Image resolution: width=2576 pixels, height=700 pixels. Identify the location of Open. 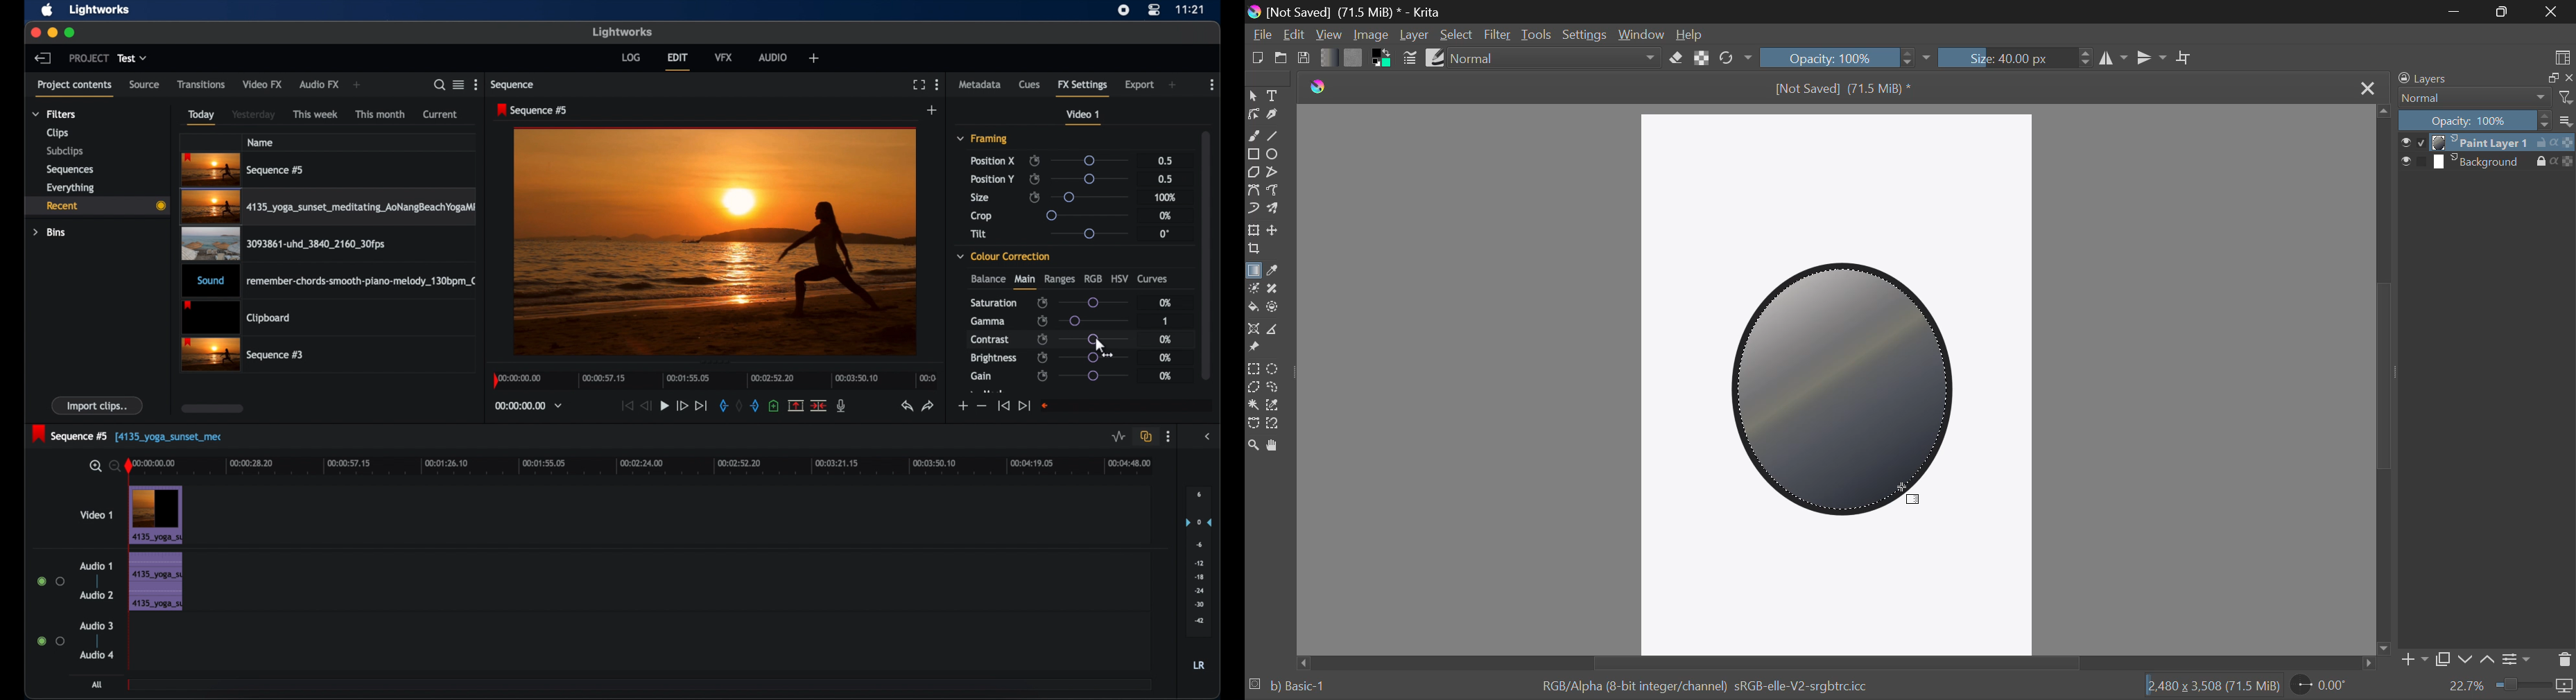
(1281, 58).